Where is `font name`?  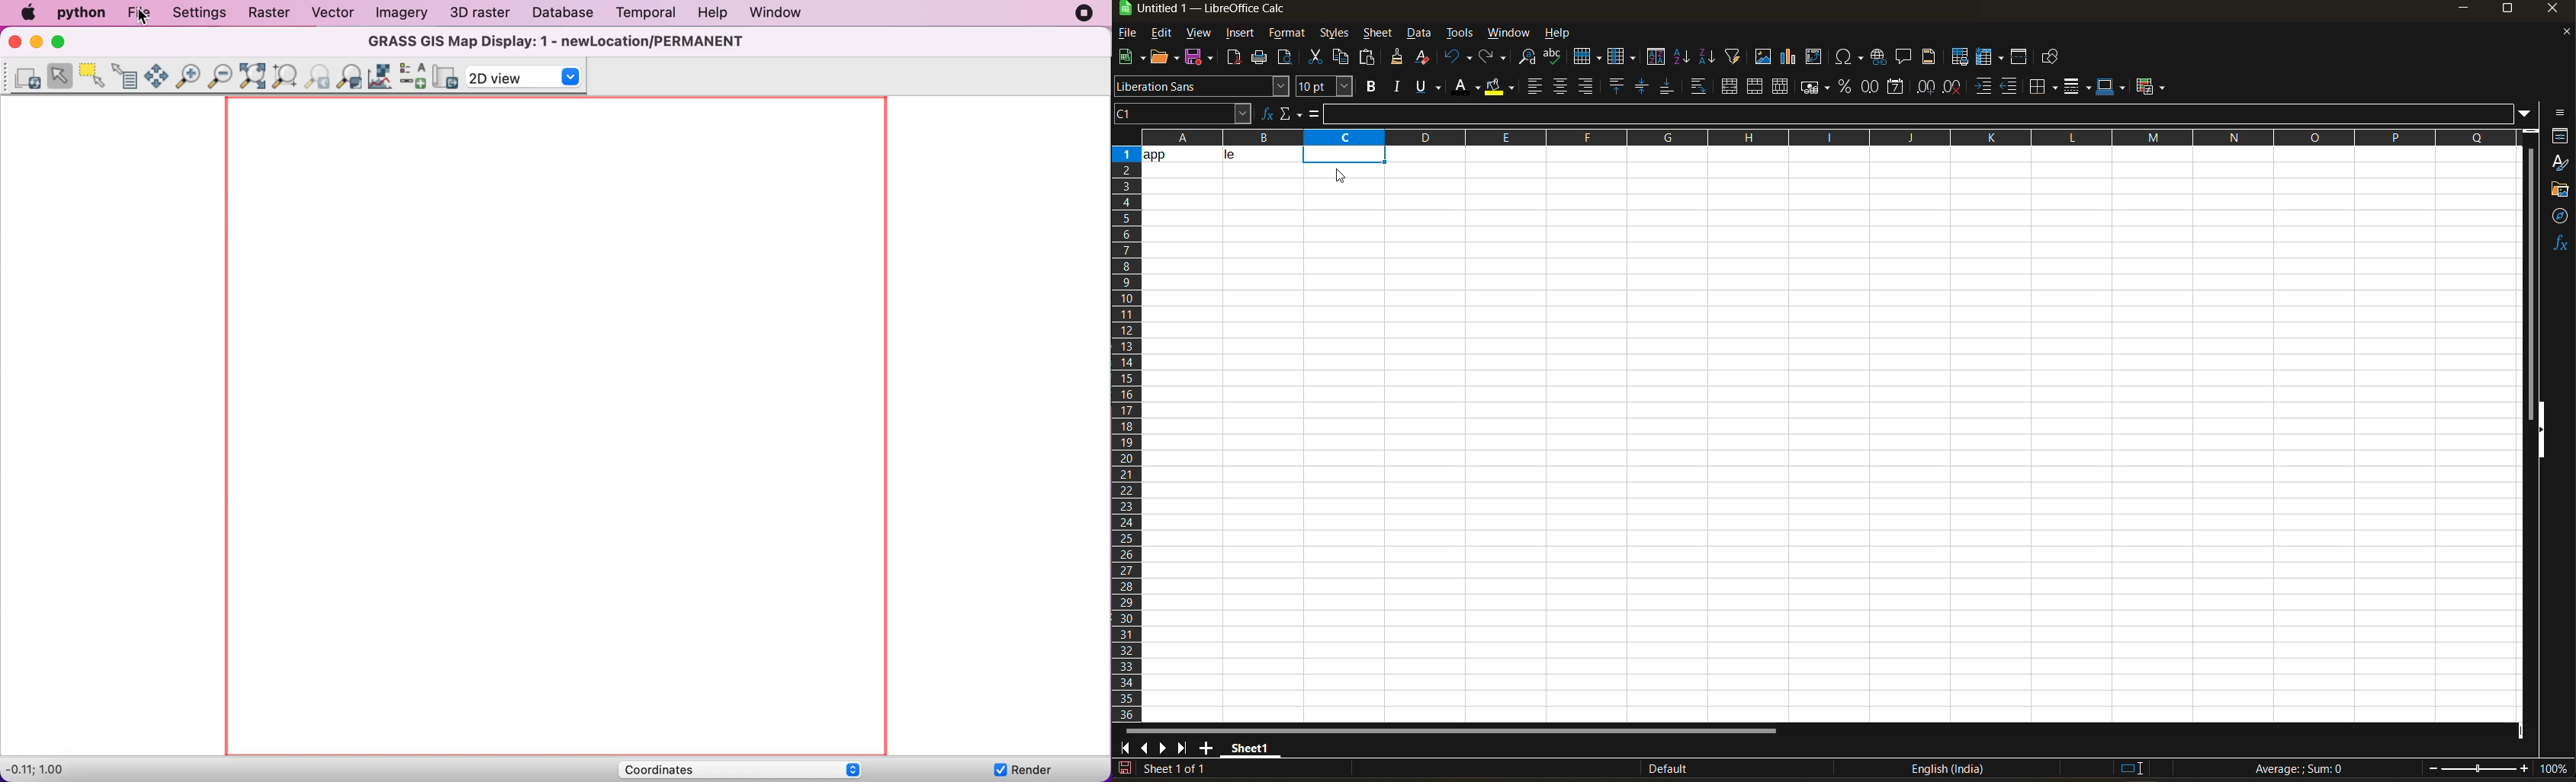
font name is located at coordinates (1203, 87).